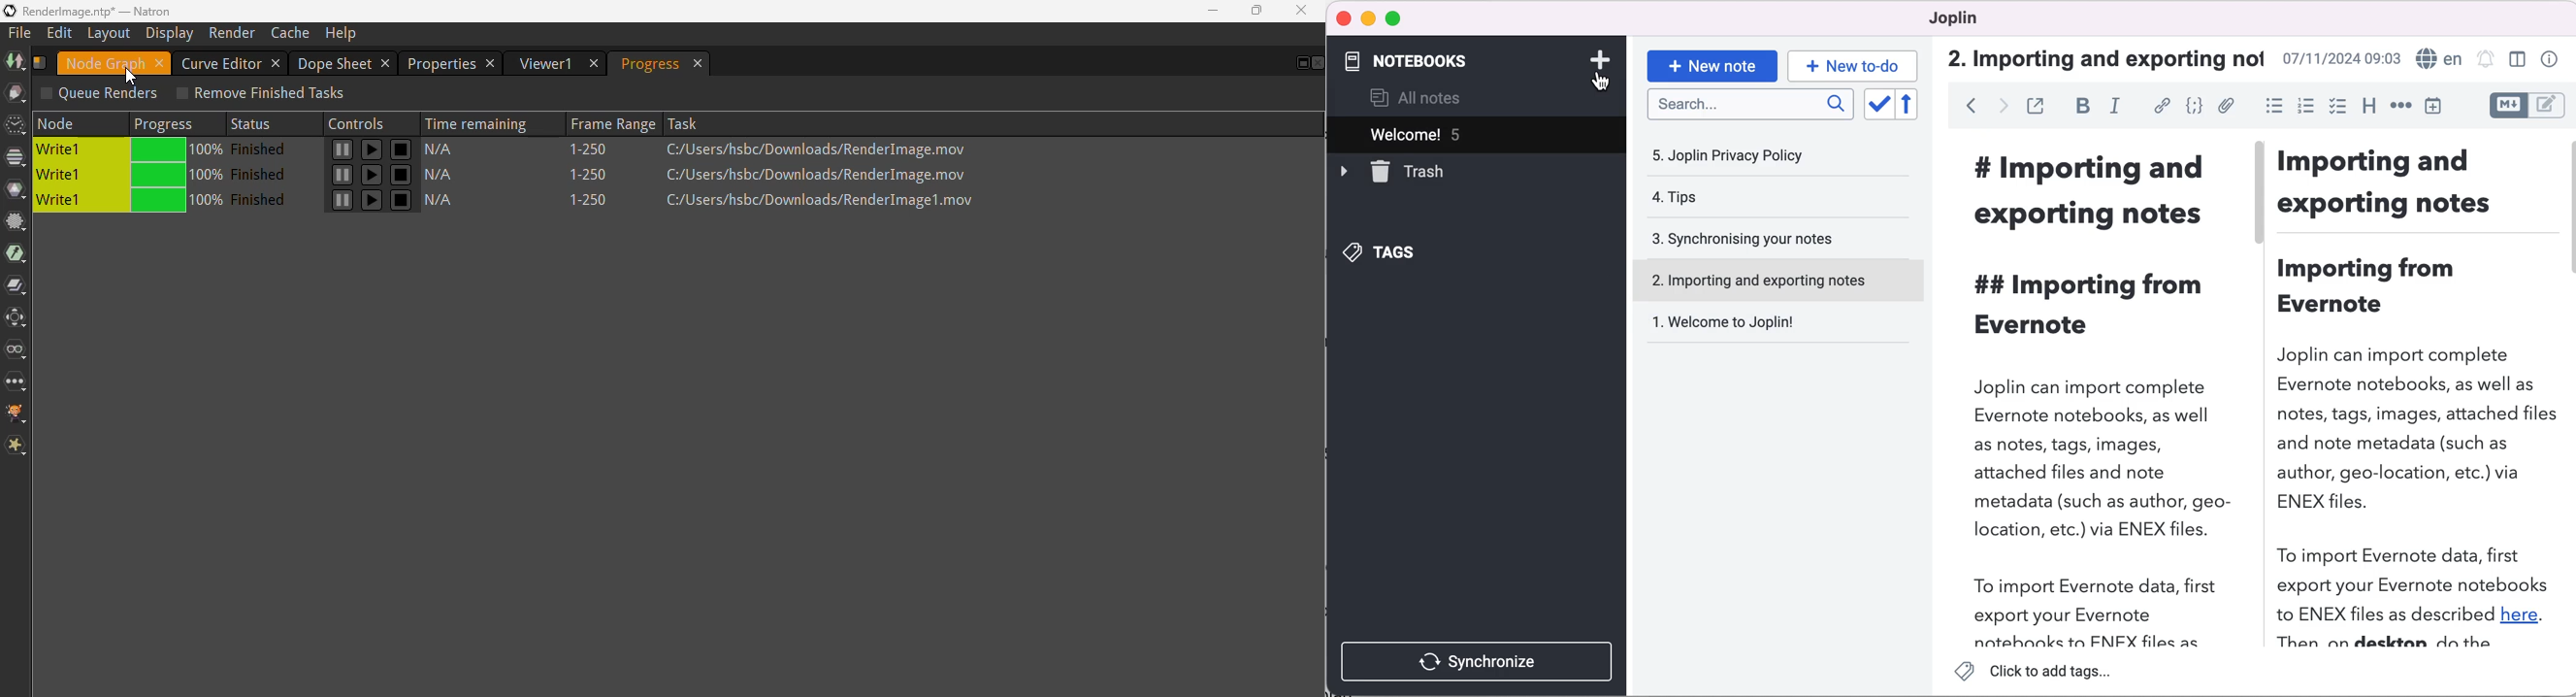 The image size is (2576, 700). I want to click on joplin privacy policy, so click(1732, 152).